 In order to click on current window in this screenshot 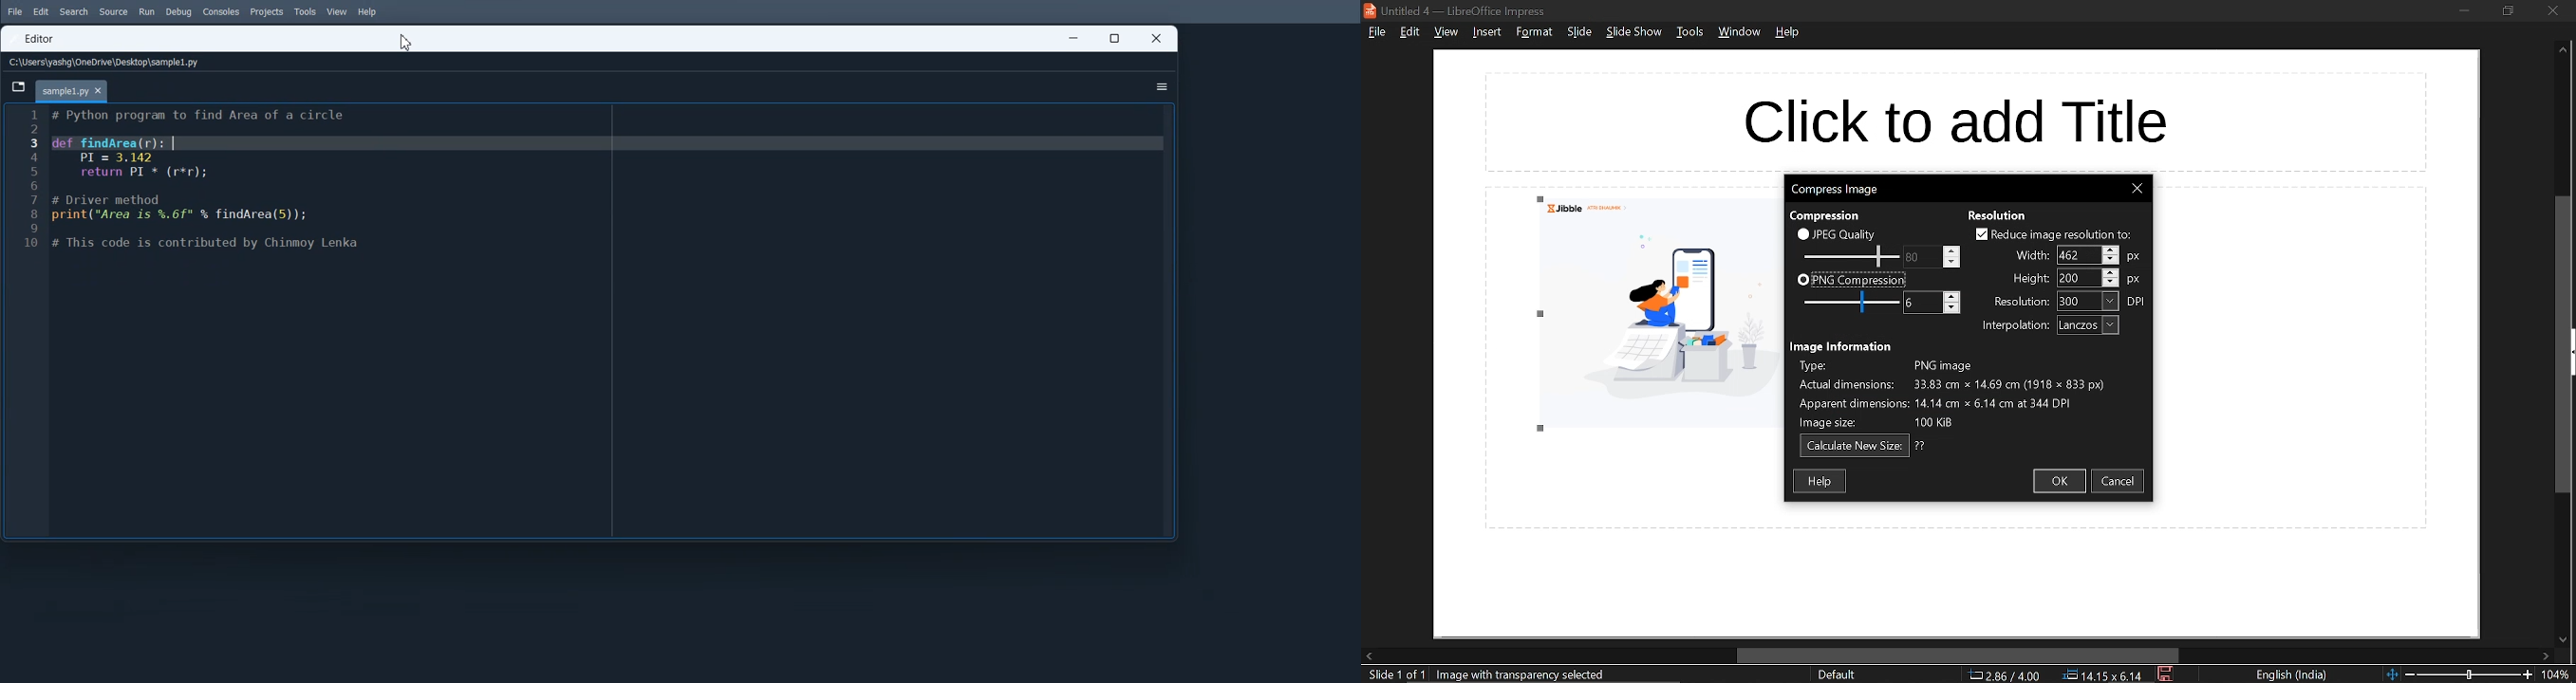, I will do `click(1460, 10)`.